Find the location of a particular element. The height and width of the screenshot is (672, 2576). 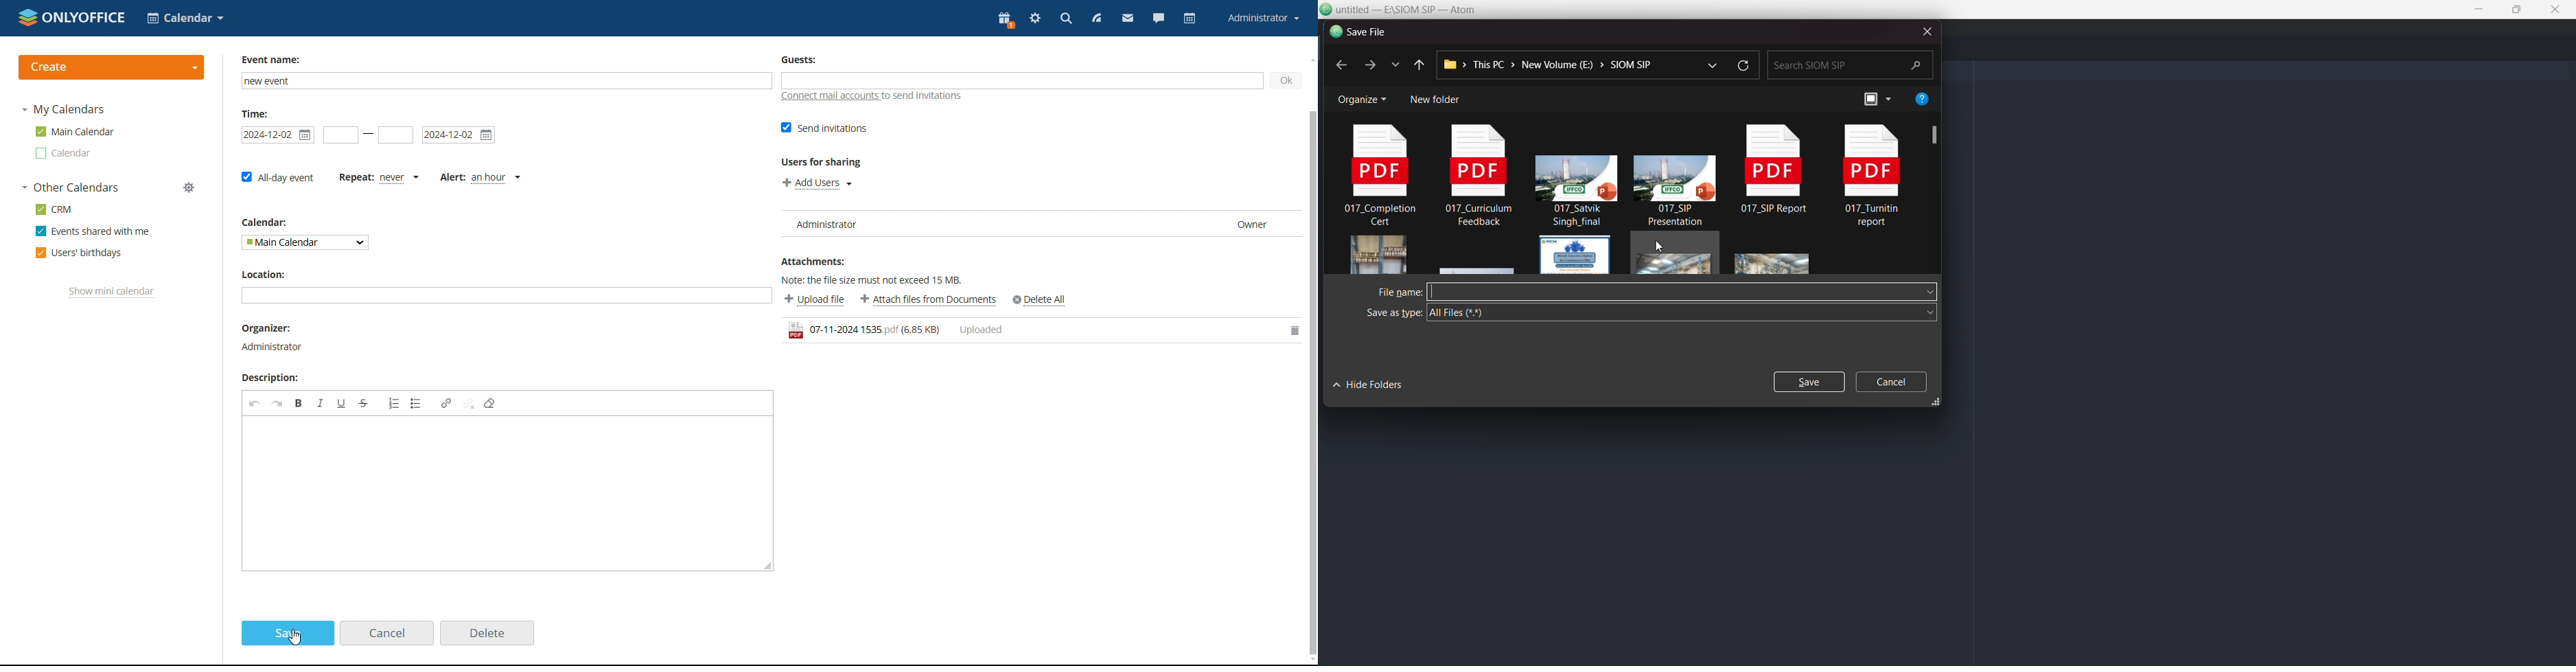

pdf file is located at coordinates (1873, 176).